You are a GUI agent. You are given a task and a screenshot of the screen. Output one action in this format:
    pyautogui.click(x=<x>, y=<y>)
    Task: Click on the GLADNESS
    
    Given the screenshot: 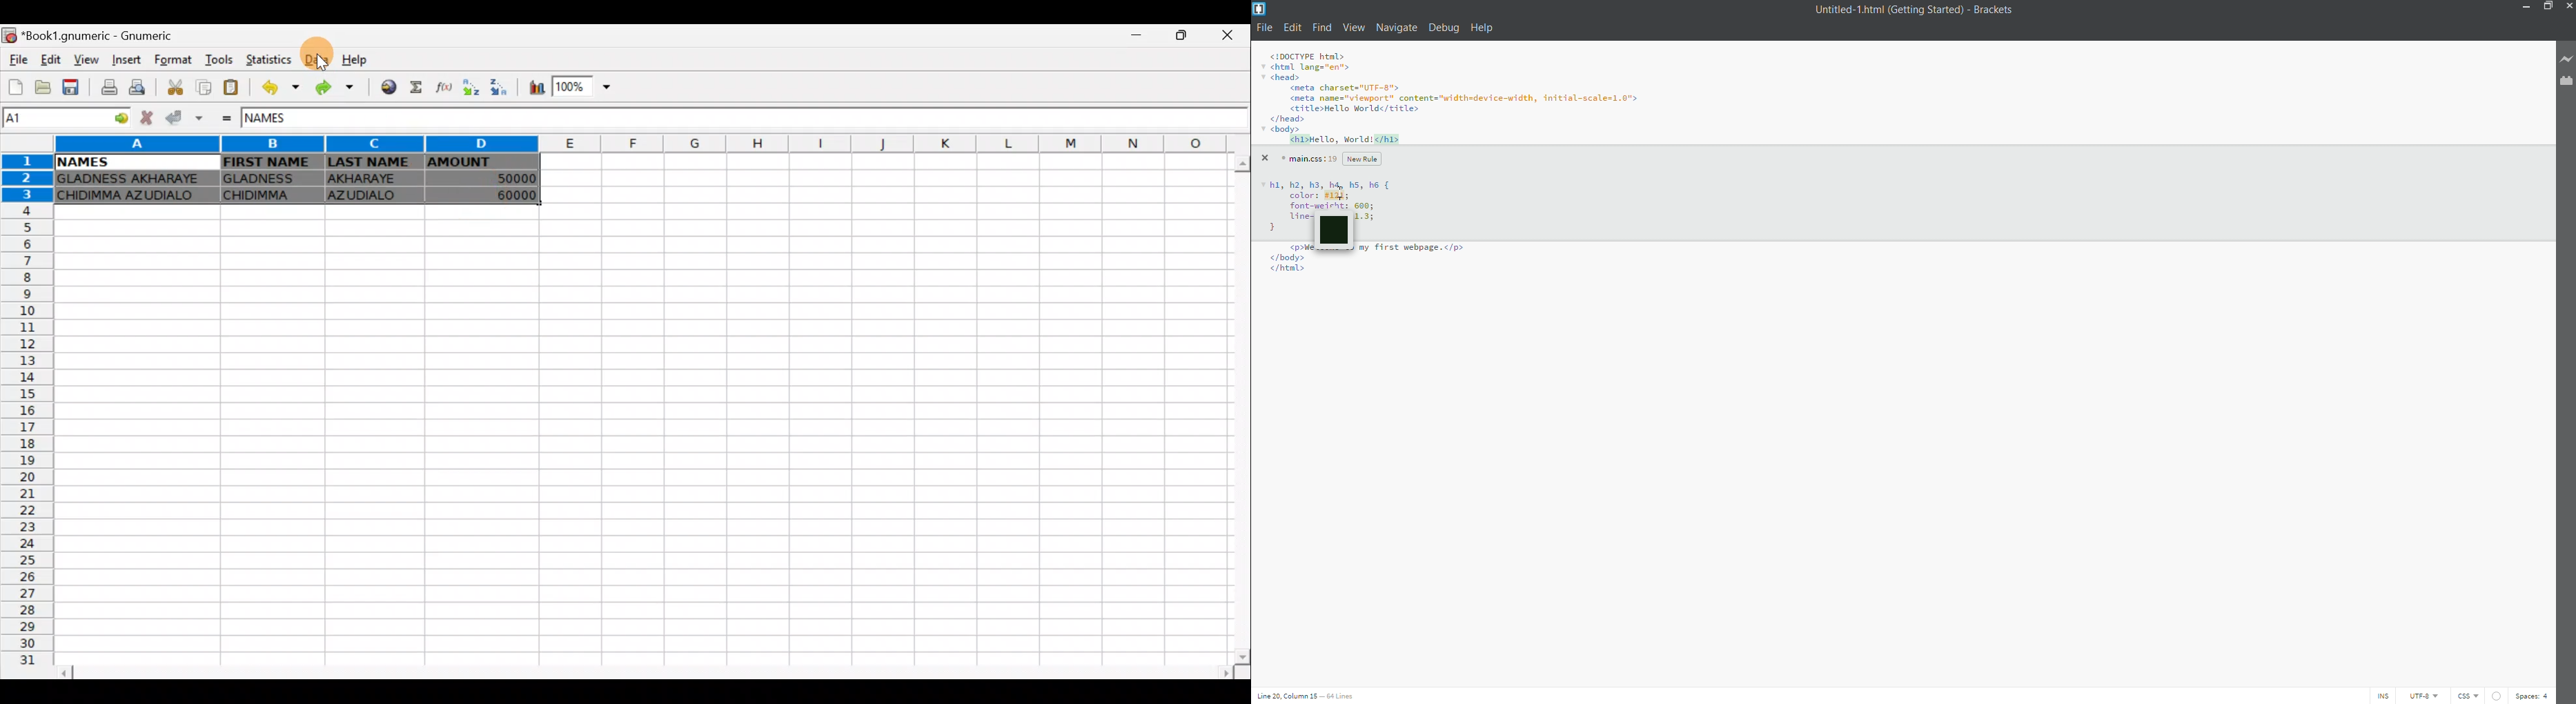 What is the action you would take?
    pyautogui.click(x=269, y=177)
    